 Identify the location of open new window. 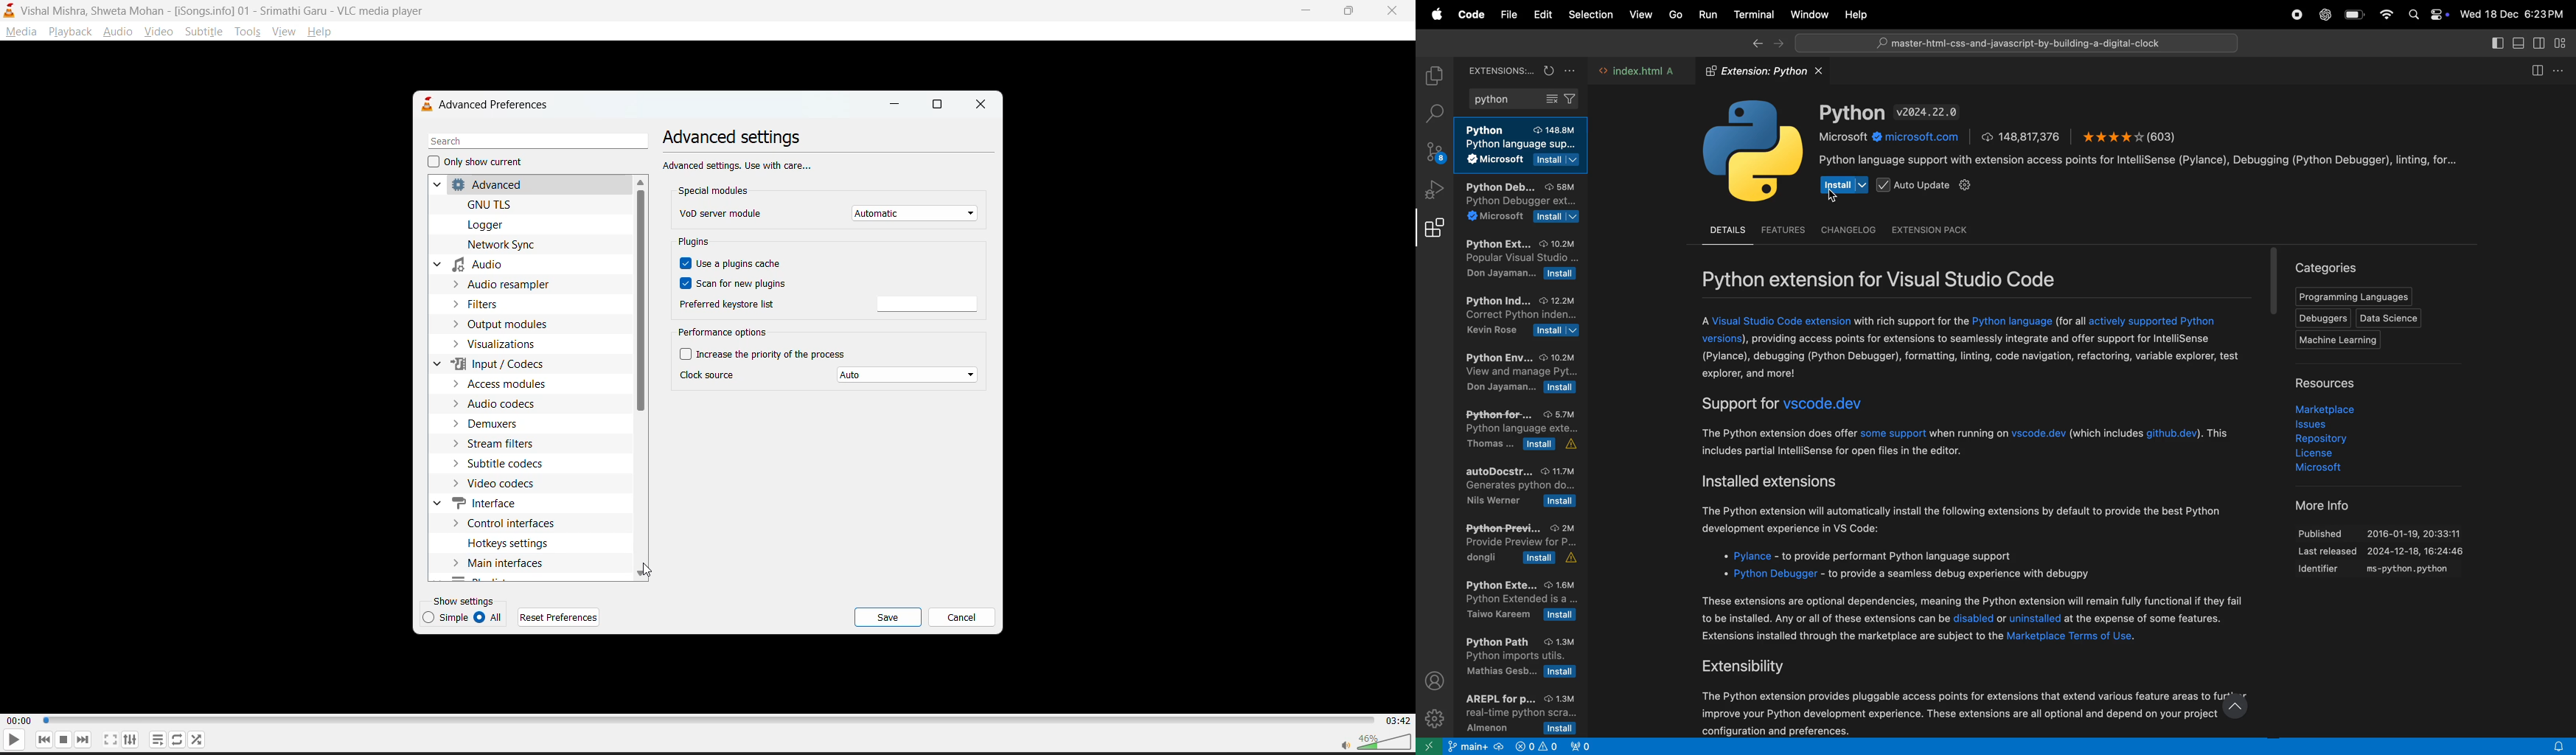
(1430, 745).